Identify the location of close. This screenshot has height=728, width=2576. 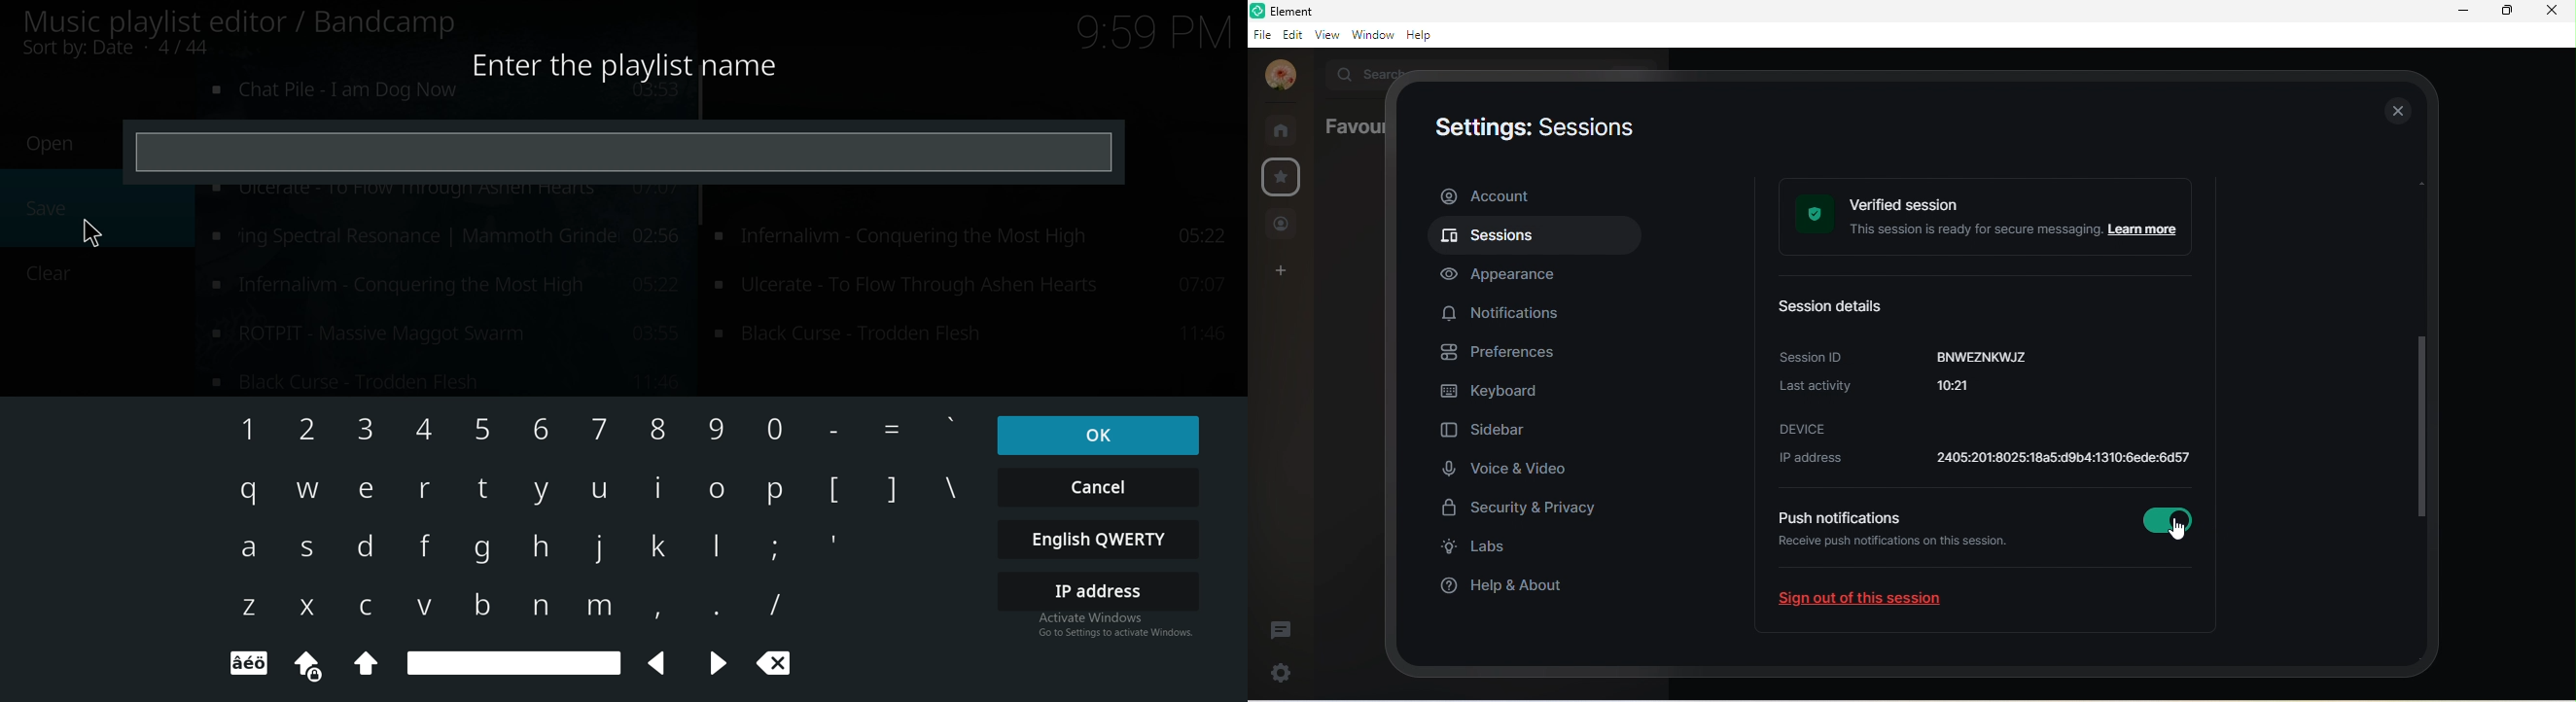
(2396, 110).